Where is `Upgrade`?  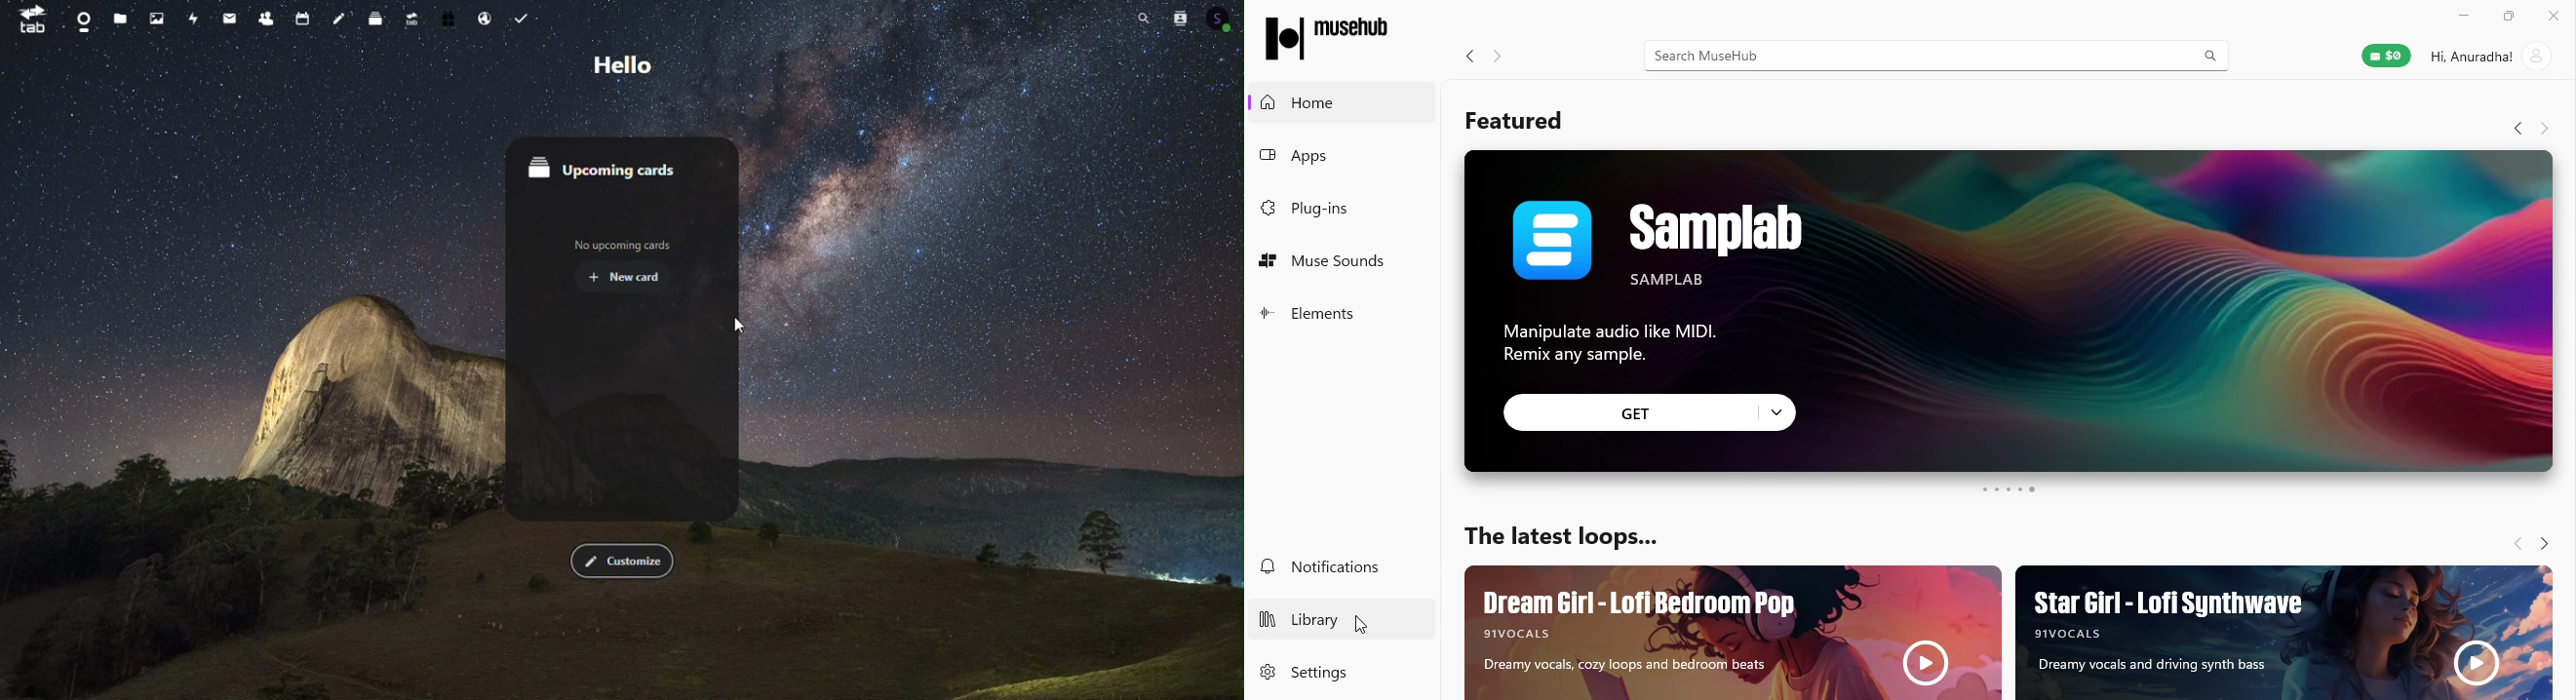
Upgrade is located at coordinates (413, 16).